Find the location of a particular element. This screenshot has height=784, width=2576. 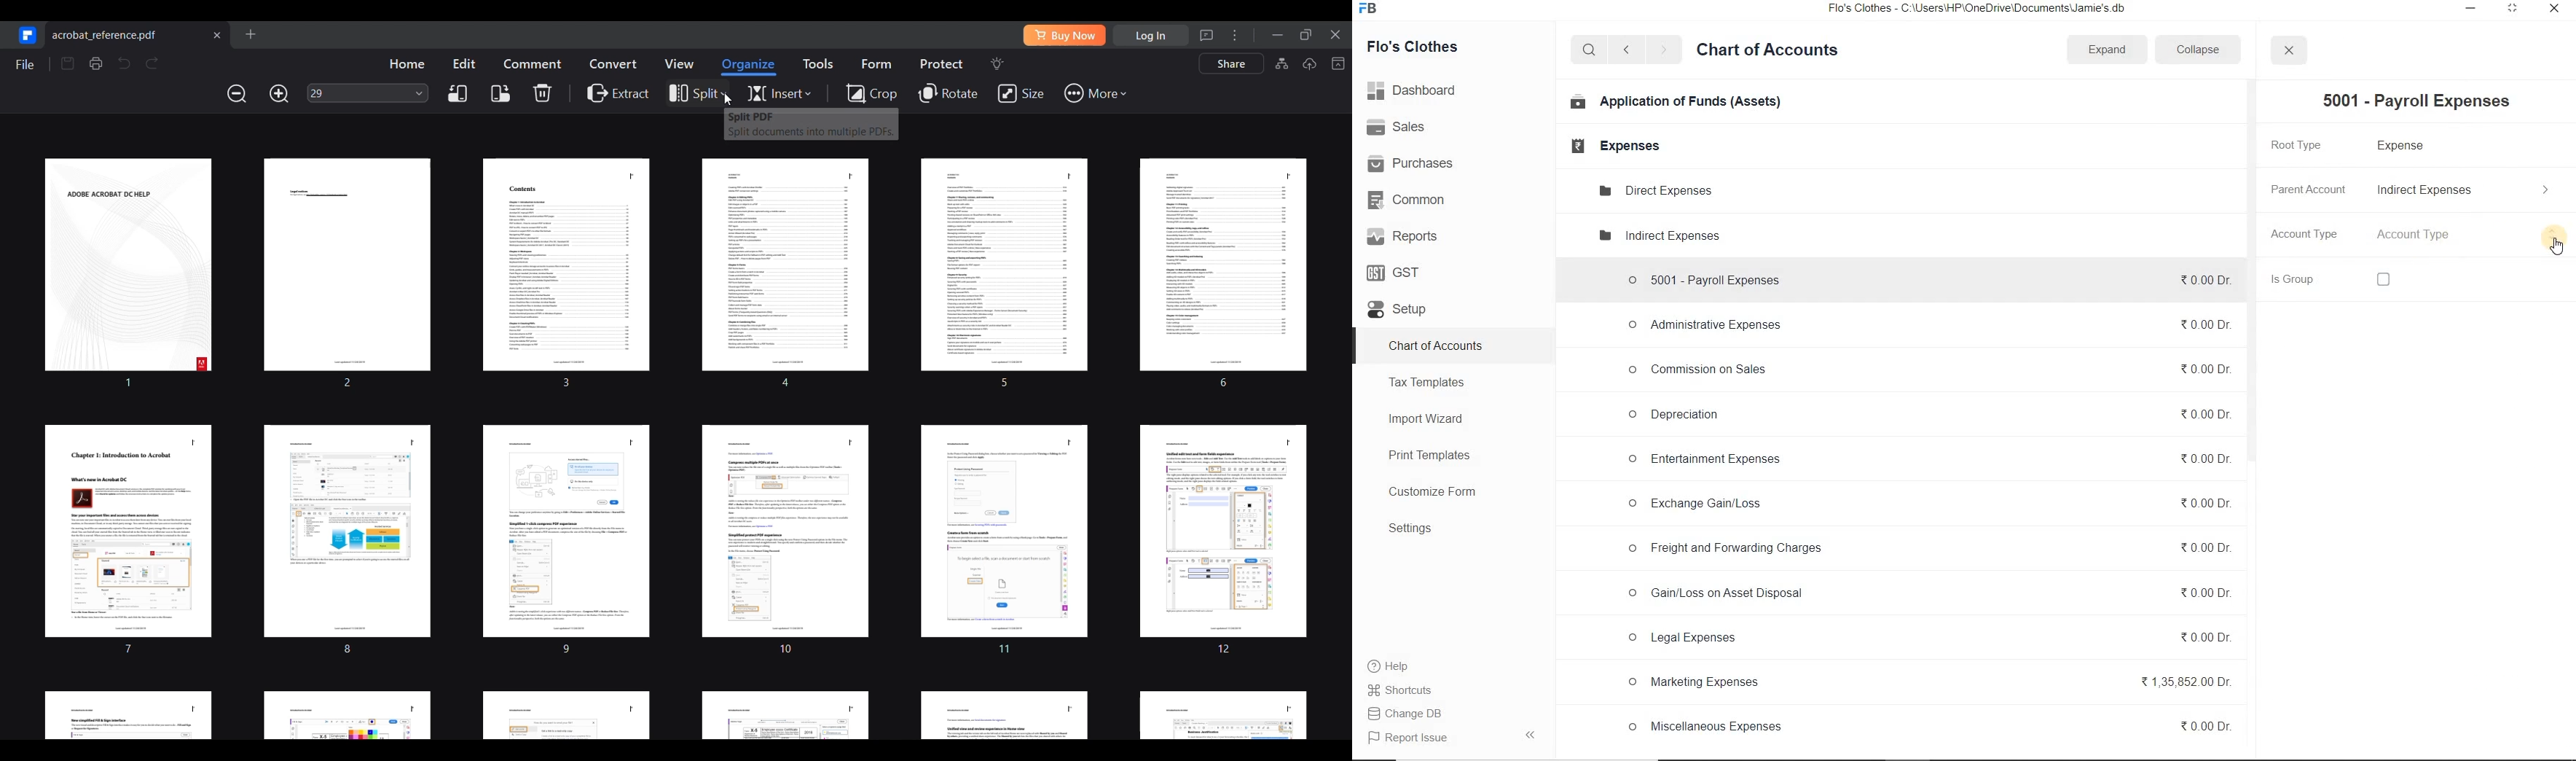

Tax Templates is located at coordinates (1427, 382).